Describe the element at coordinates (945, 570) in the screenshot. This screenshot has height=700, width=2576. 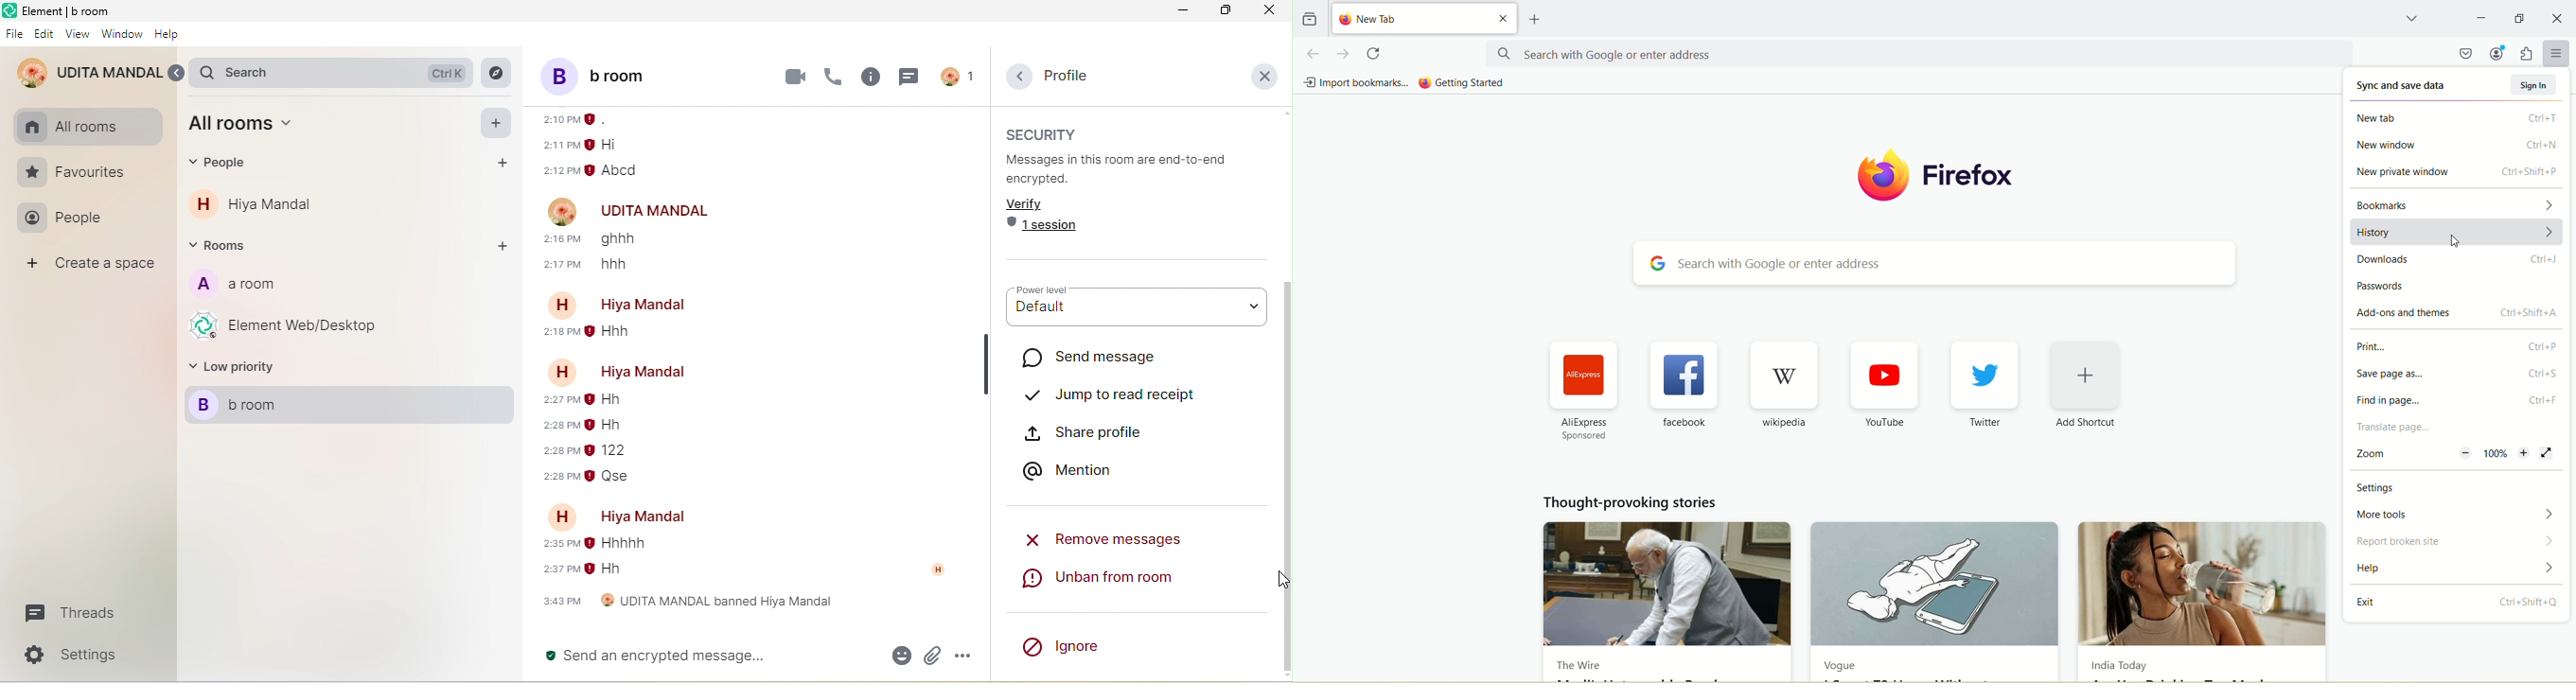
I see `account` at that location.